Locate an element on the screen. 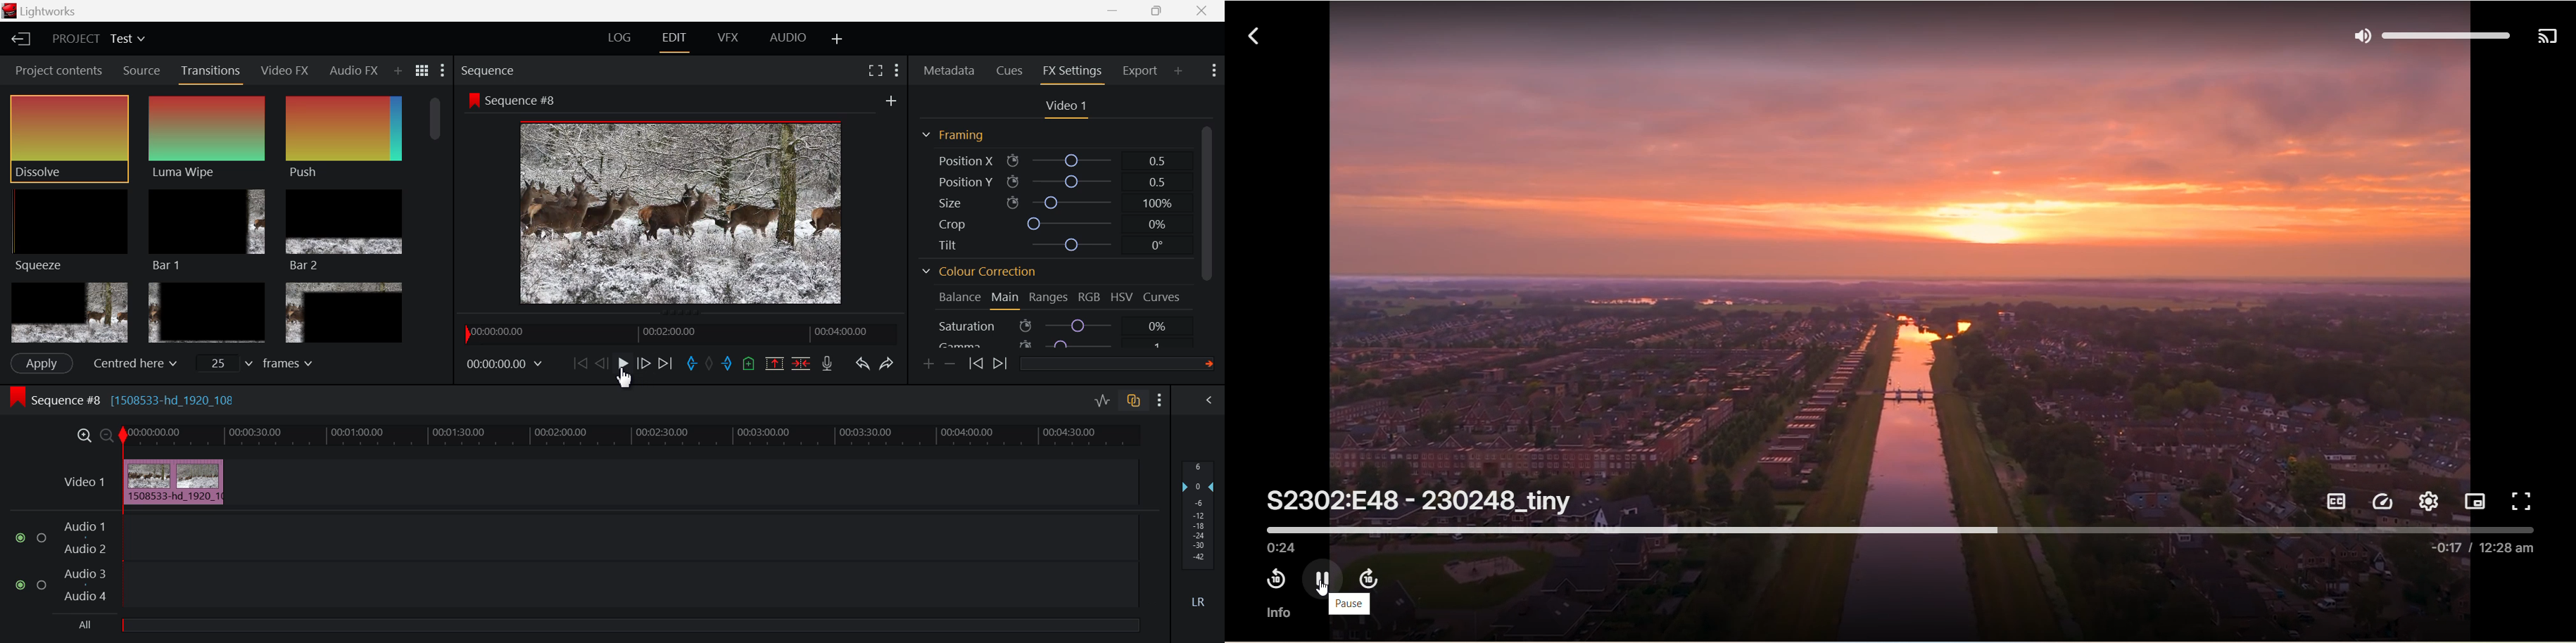 The image size is (2576, 644). Ranges is located at coordinates (1052, 299).